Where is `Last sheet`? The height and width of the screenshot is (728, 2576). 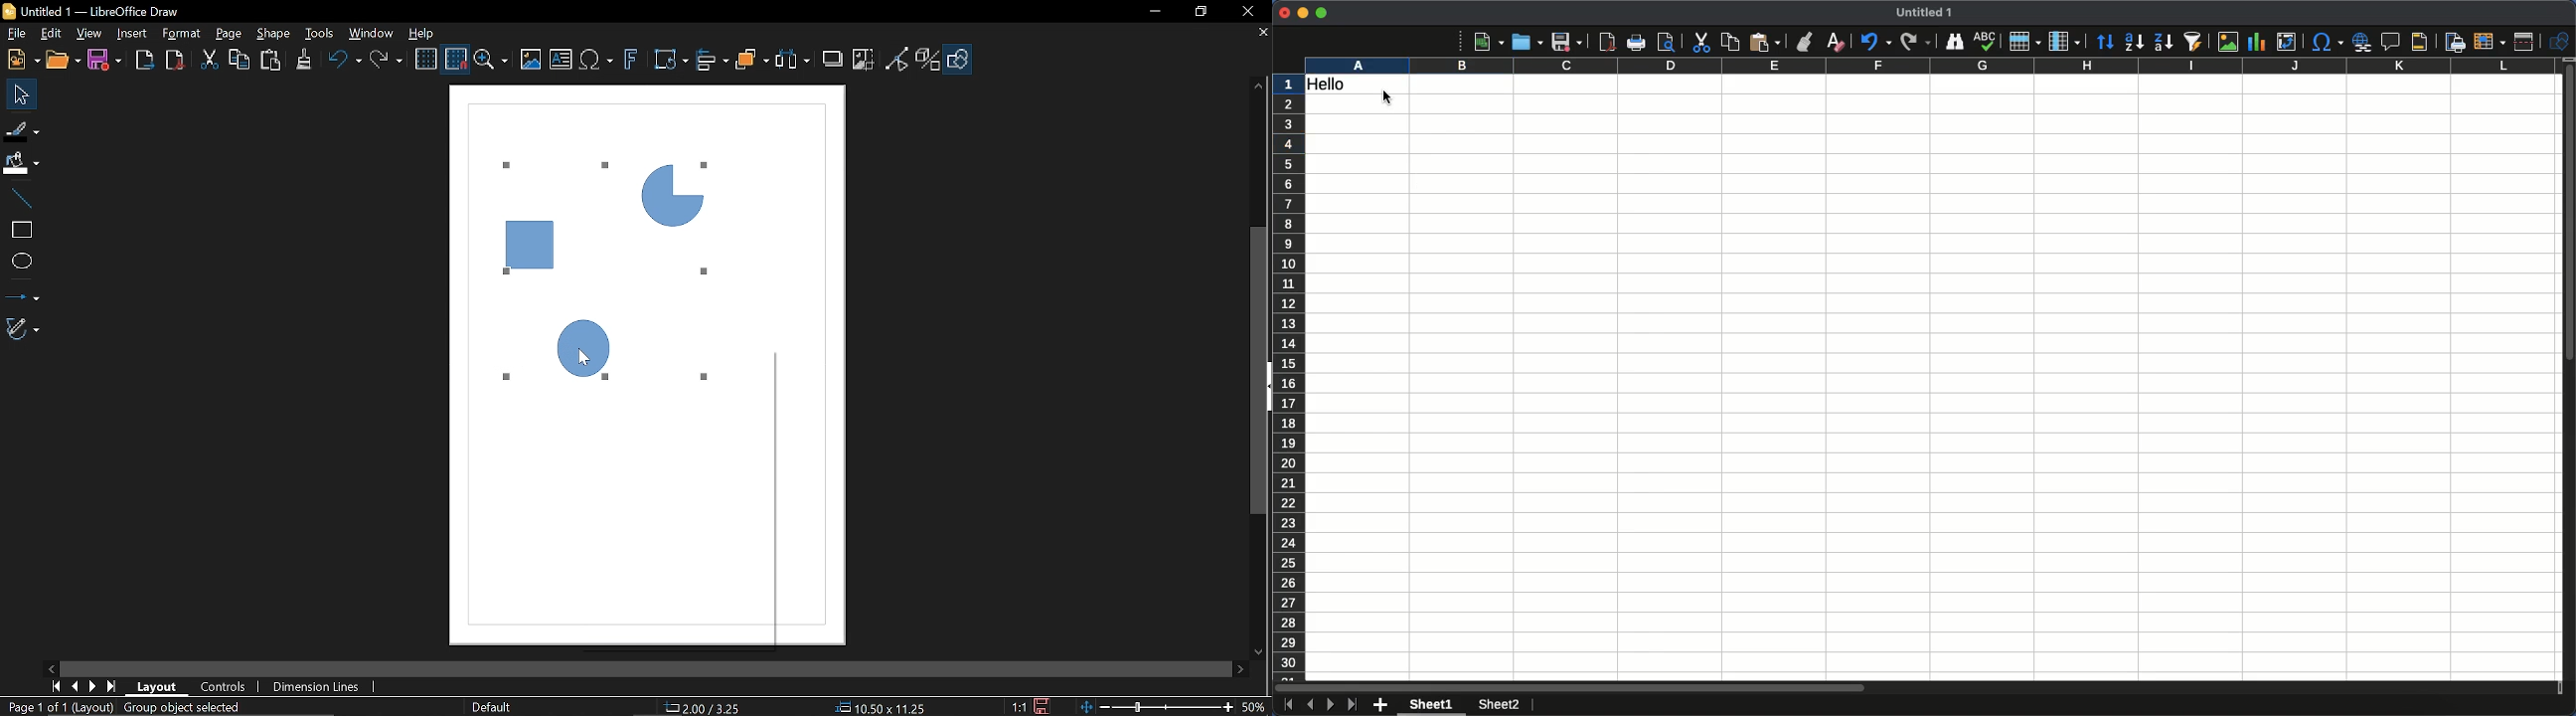 Last sheet is located at coordinates (1352, 704).